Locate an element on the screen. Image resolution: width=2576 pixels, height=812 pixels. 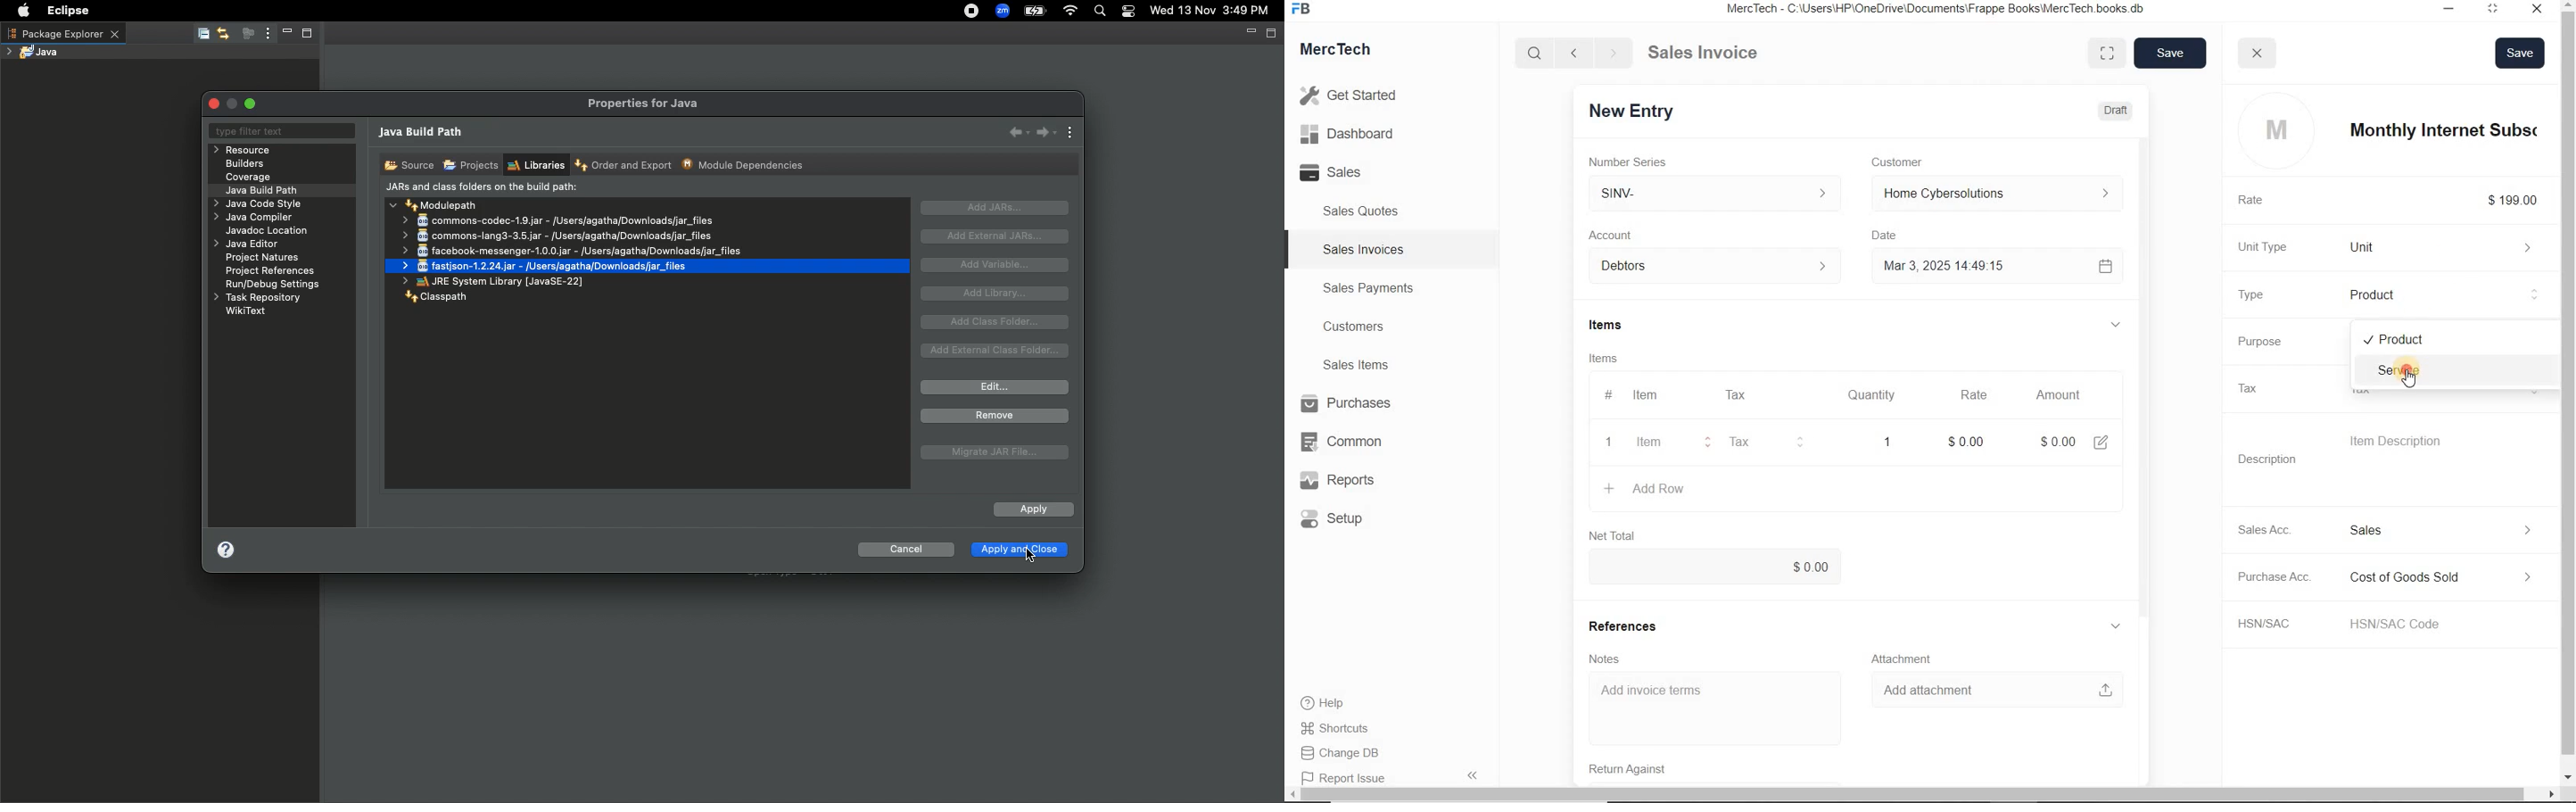
Amount is located at coordinates (2063, 395).